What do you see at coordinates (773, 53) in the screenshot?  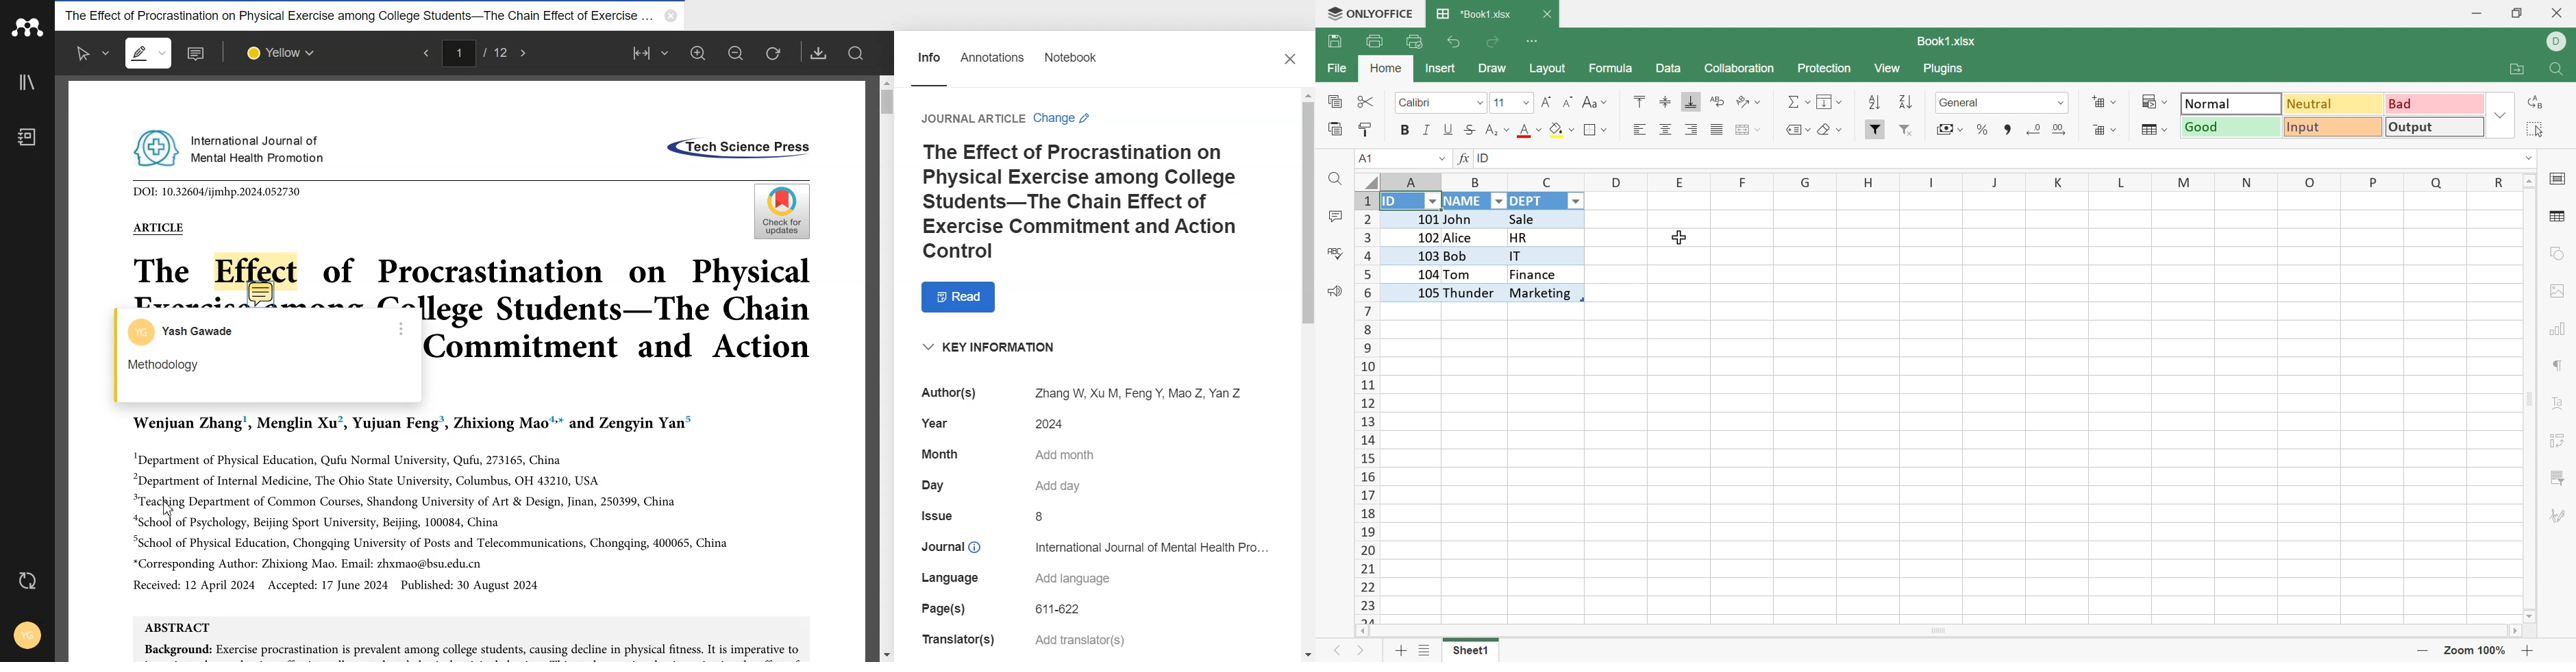 I see `Refresh` at bounding box center [773, 53].